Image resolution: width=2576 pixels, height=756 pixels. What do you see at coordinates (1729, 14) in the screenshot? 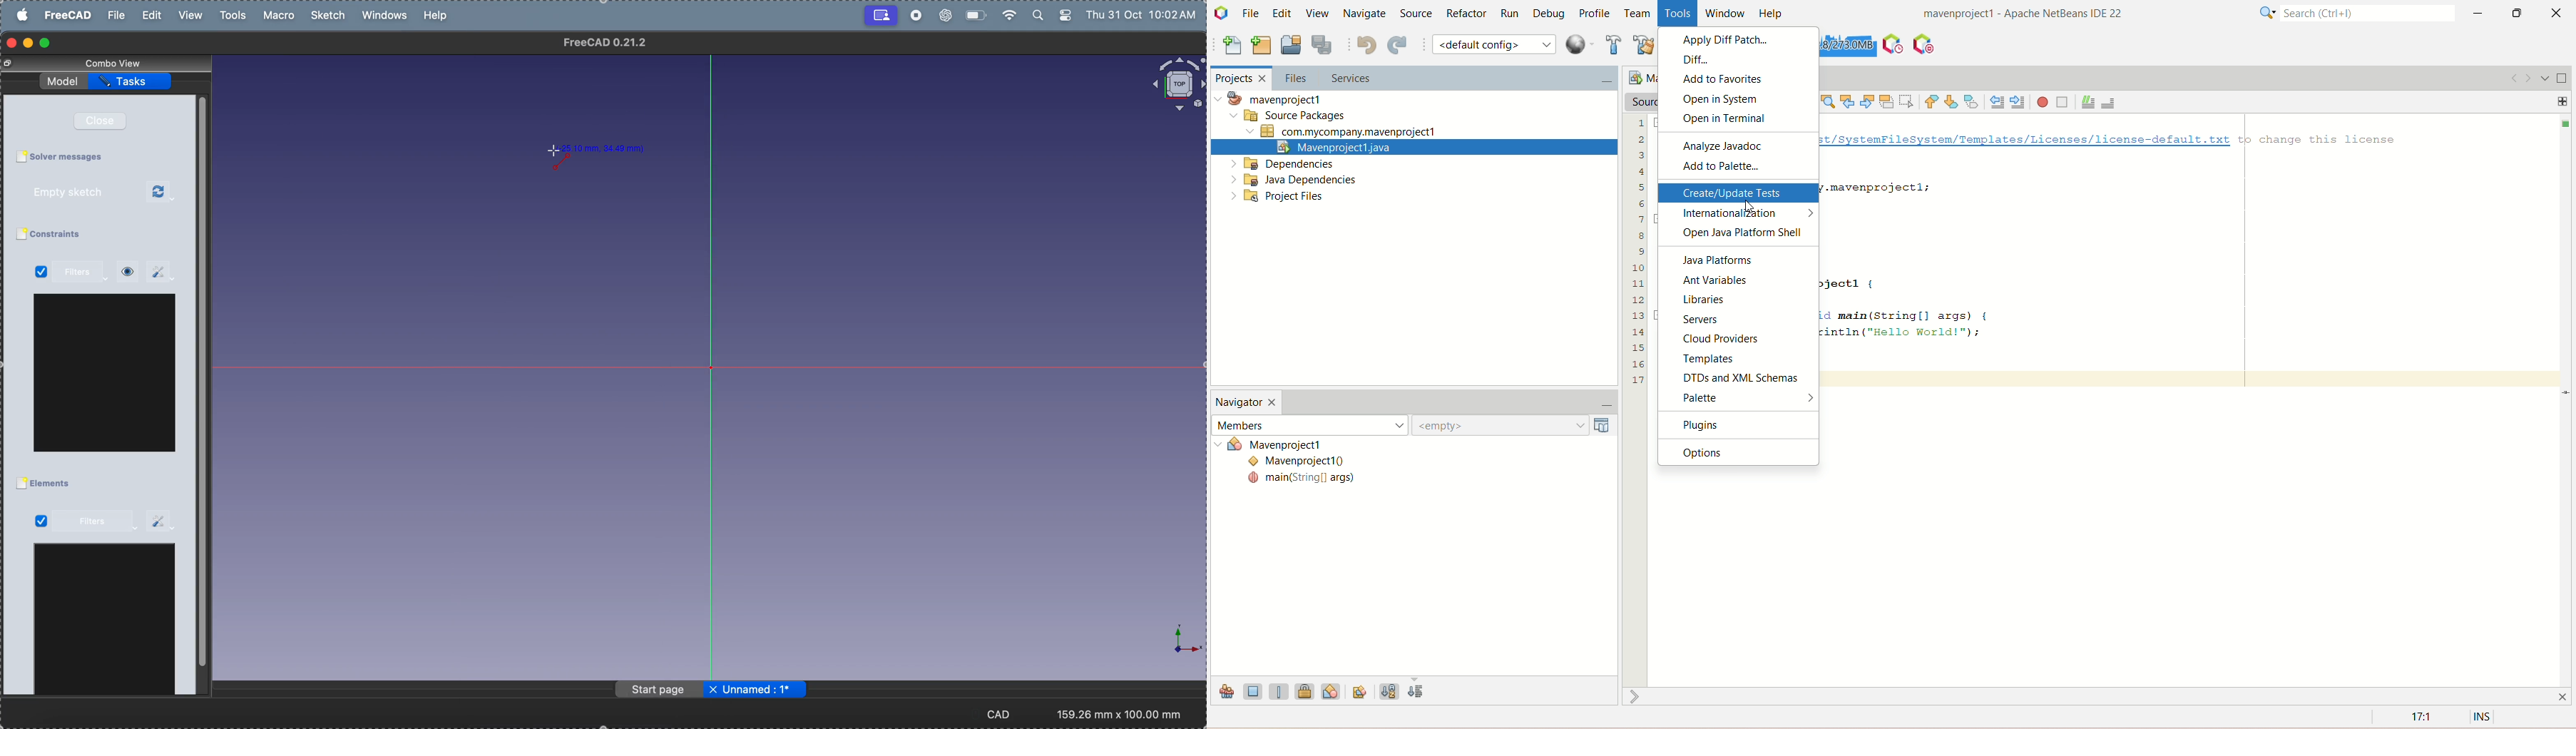
I see `window` at bounding box center [1729, 14].